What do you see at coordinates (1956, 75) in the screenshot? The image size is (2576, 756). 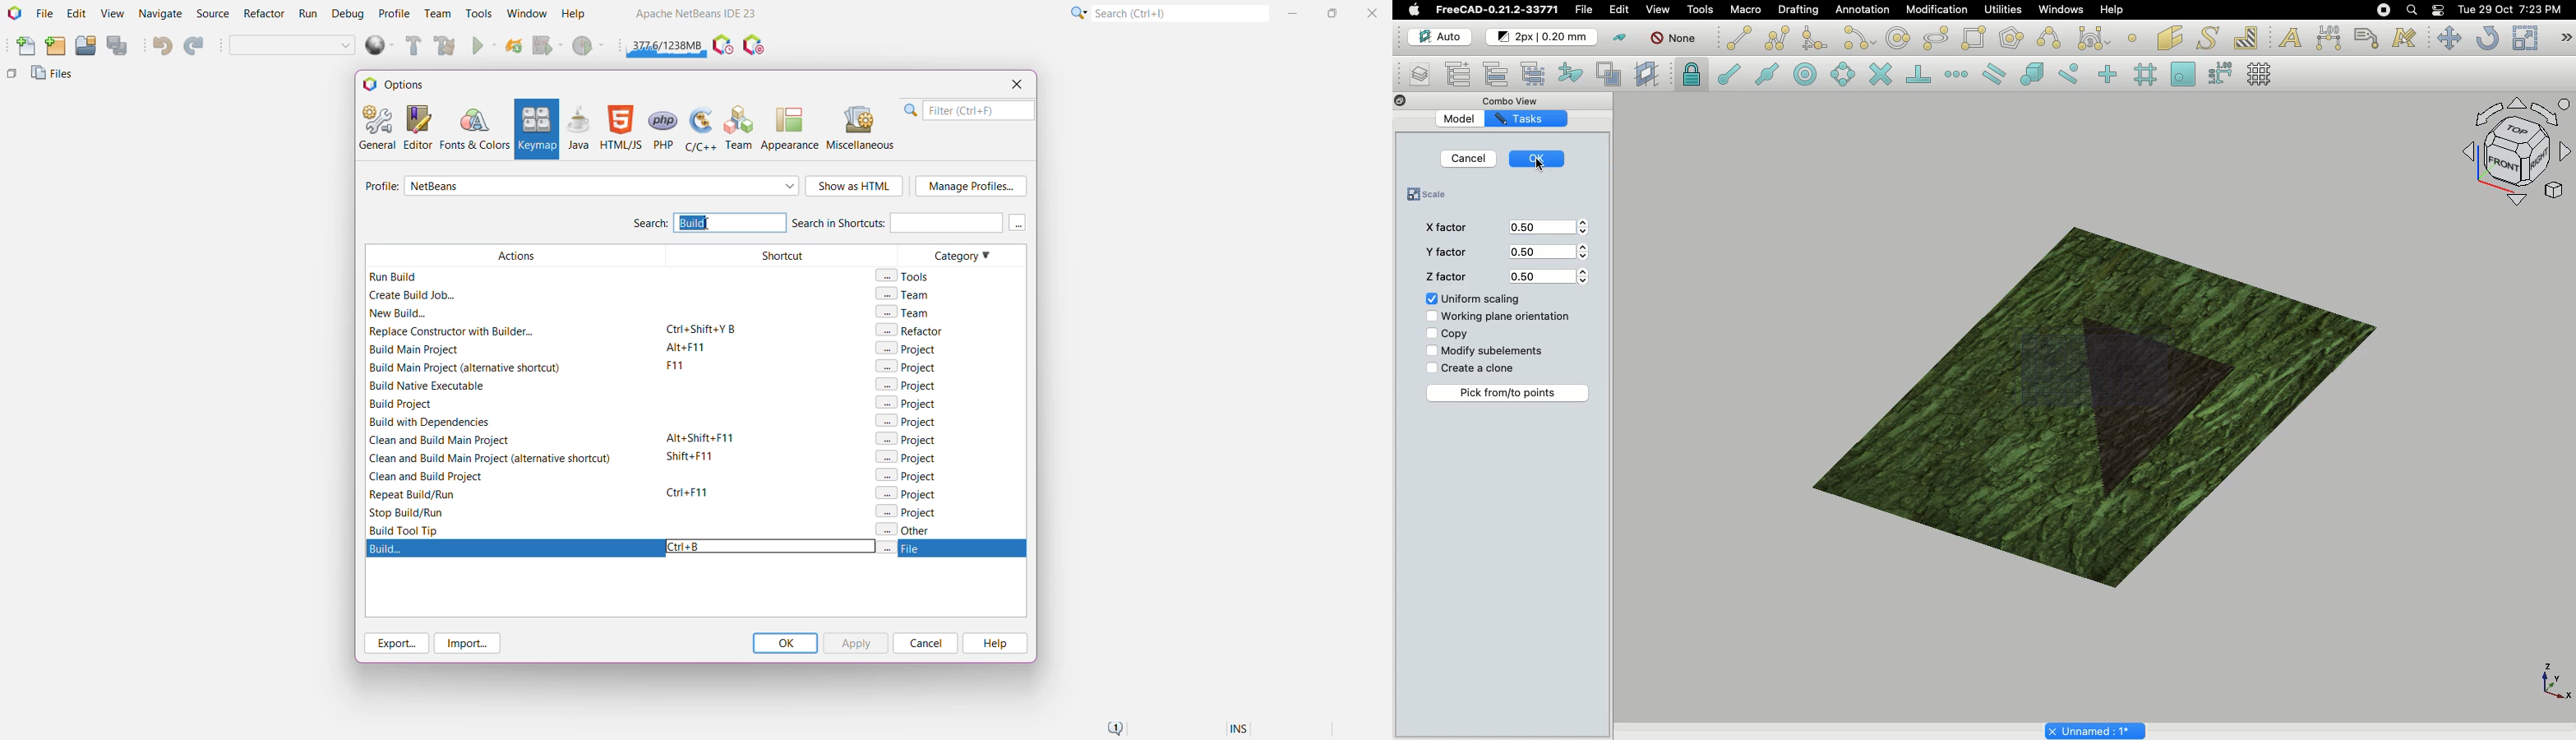 I see `Snap extension` at bounding box center [1956, 75].